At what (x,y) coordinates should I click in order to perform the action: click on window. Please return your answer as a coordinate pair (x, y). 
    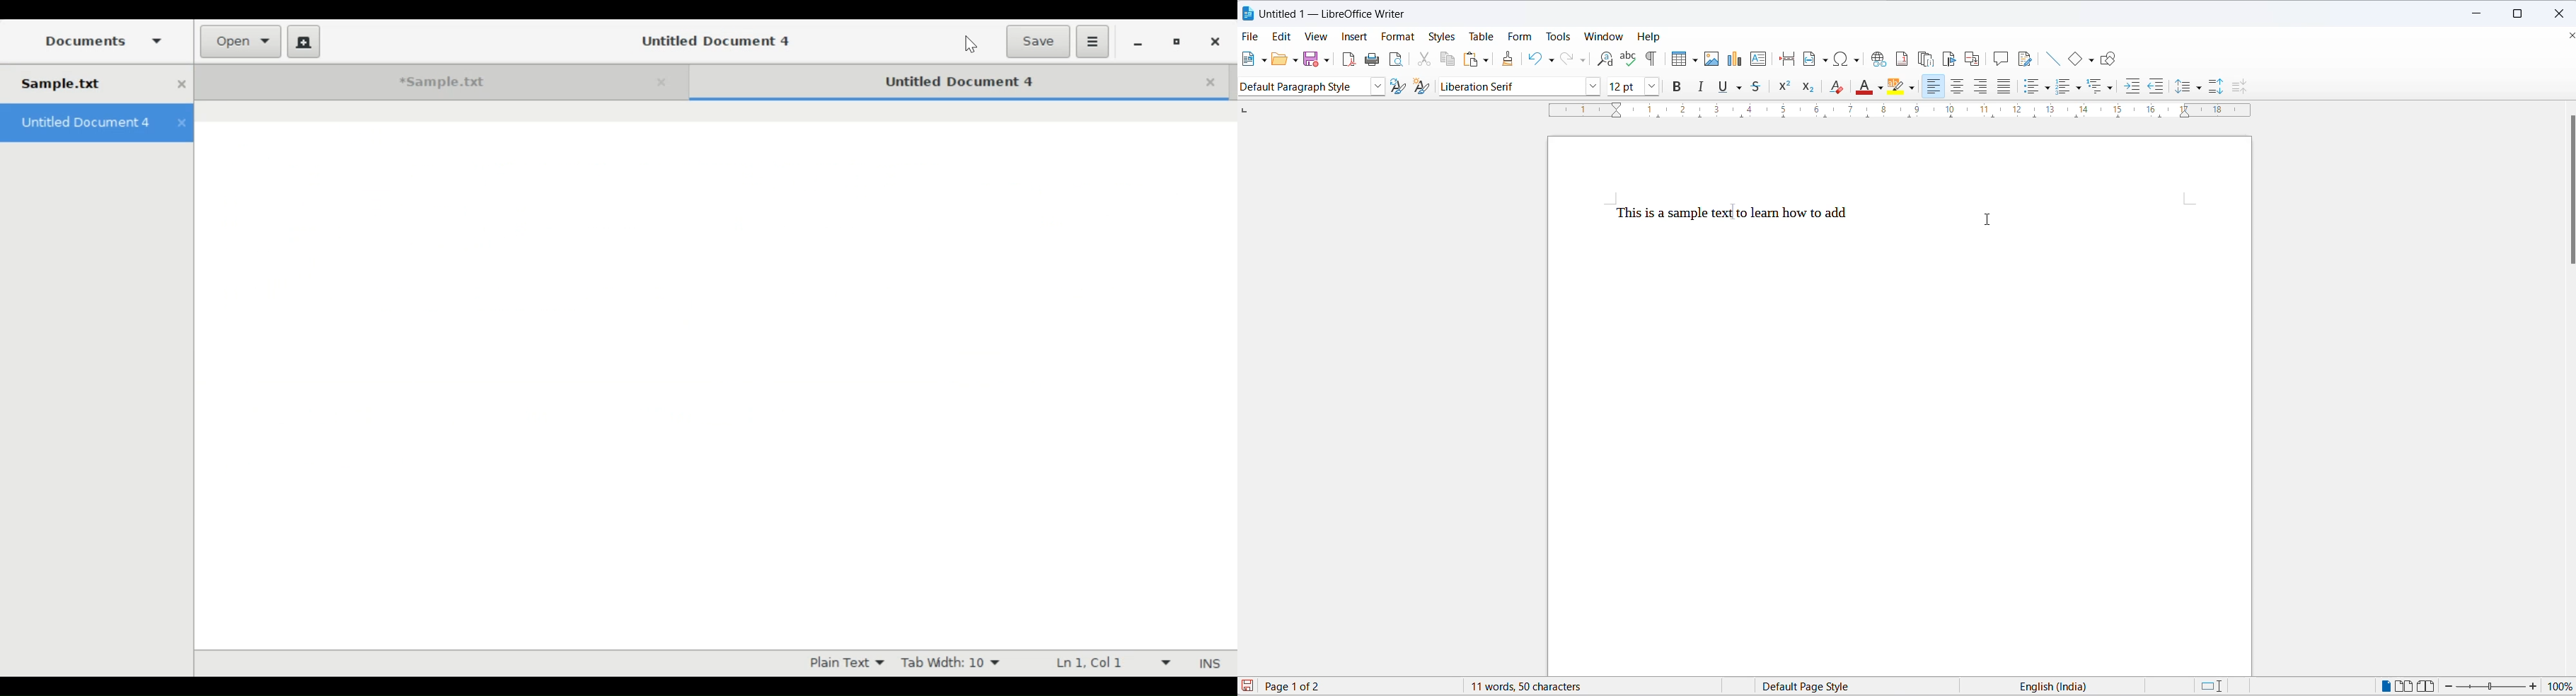
    Looking at the image, I should click on (1603, 36).